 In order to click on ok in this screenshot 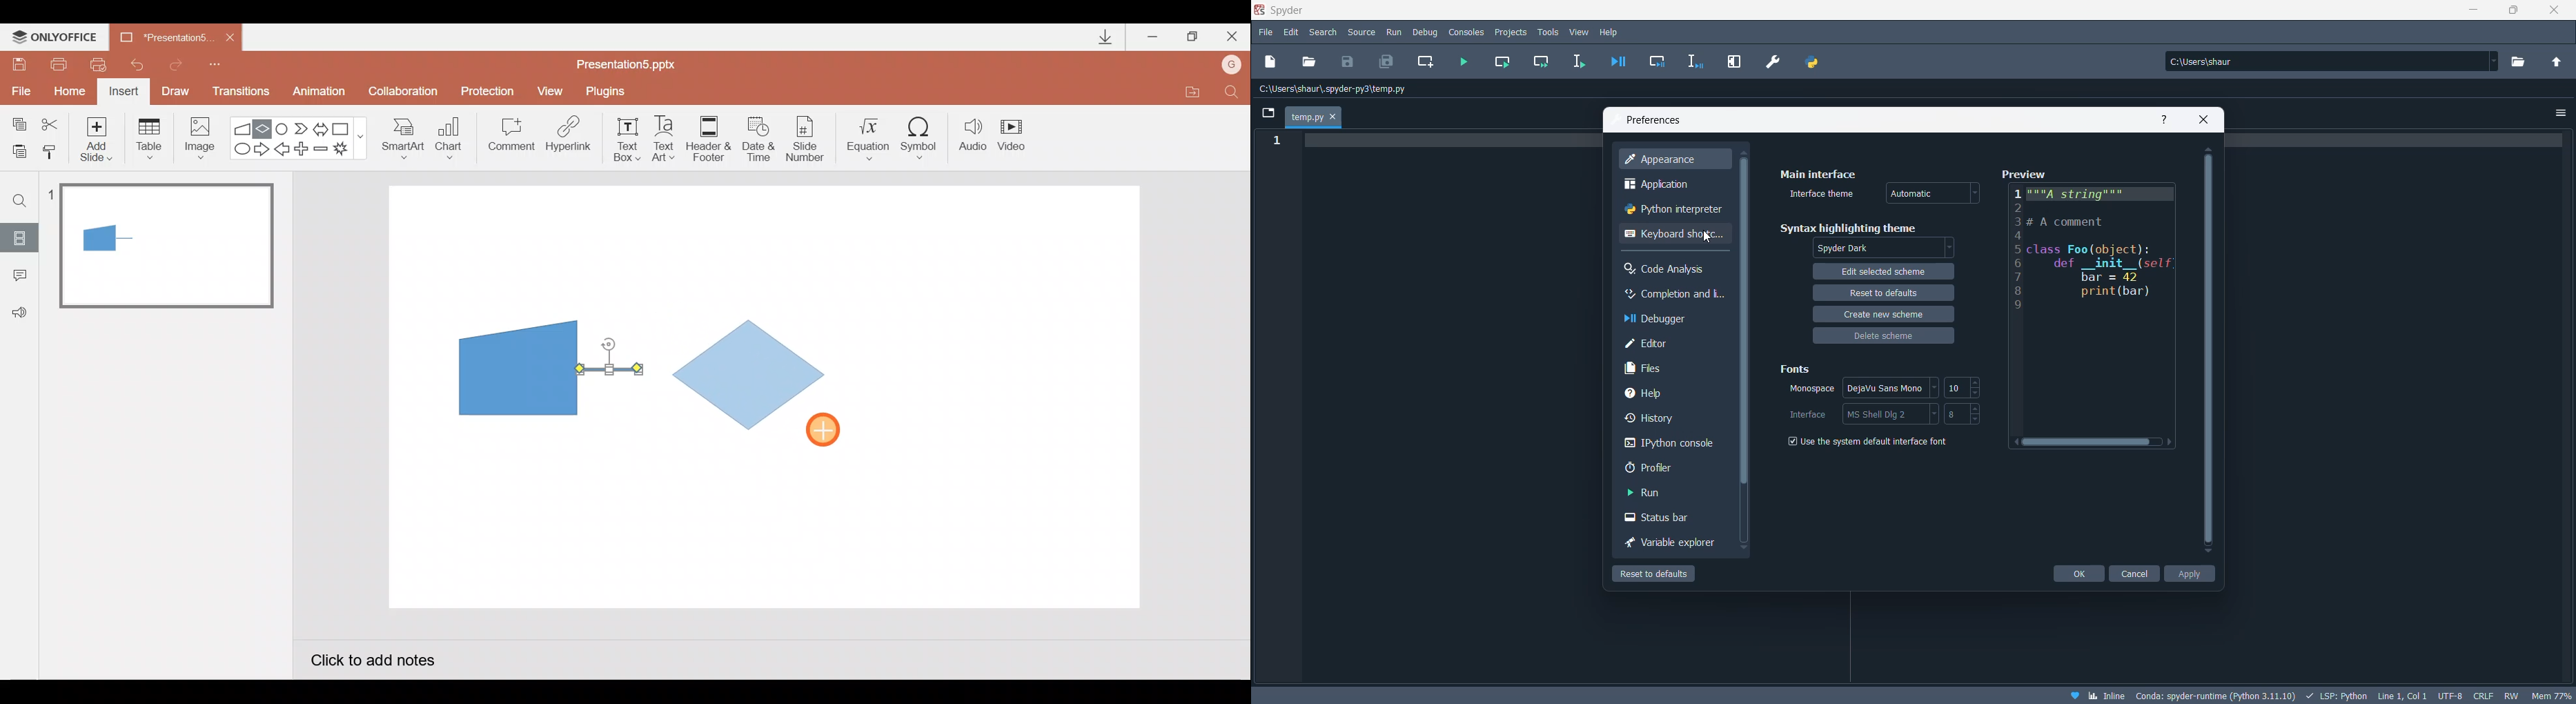, I will do `click(2076, 574)`.